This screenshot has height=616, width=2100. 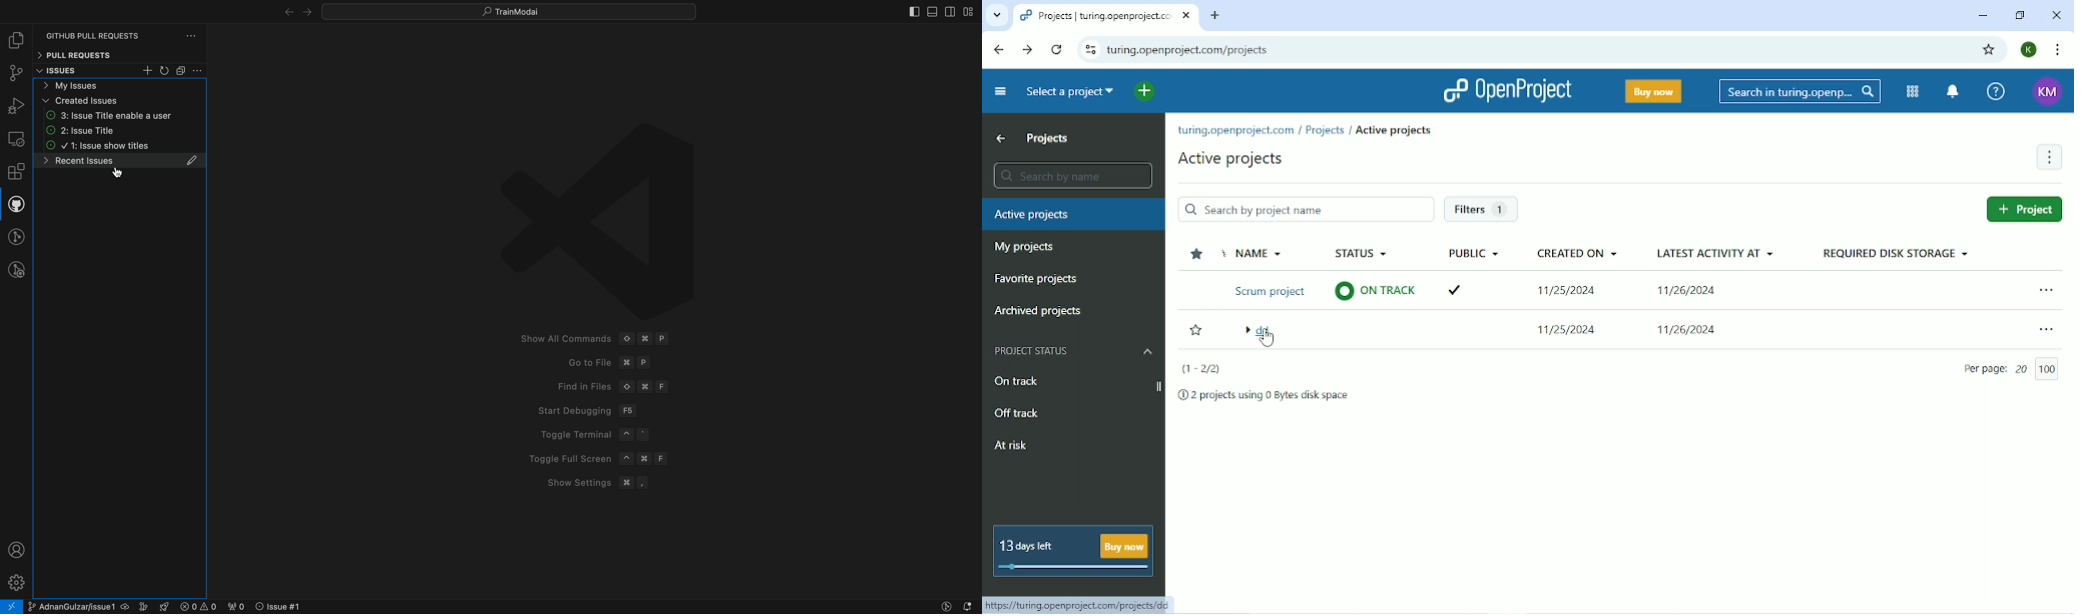 What do you see at coordinates (123, 31) in the screenshot?
I see `requests` at bounding box center [123, 31].